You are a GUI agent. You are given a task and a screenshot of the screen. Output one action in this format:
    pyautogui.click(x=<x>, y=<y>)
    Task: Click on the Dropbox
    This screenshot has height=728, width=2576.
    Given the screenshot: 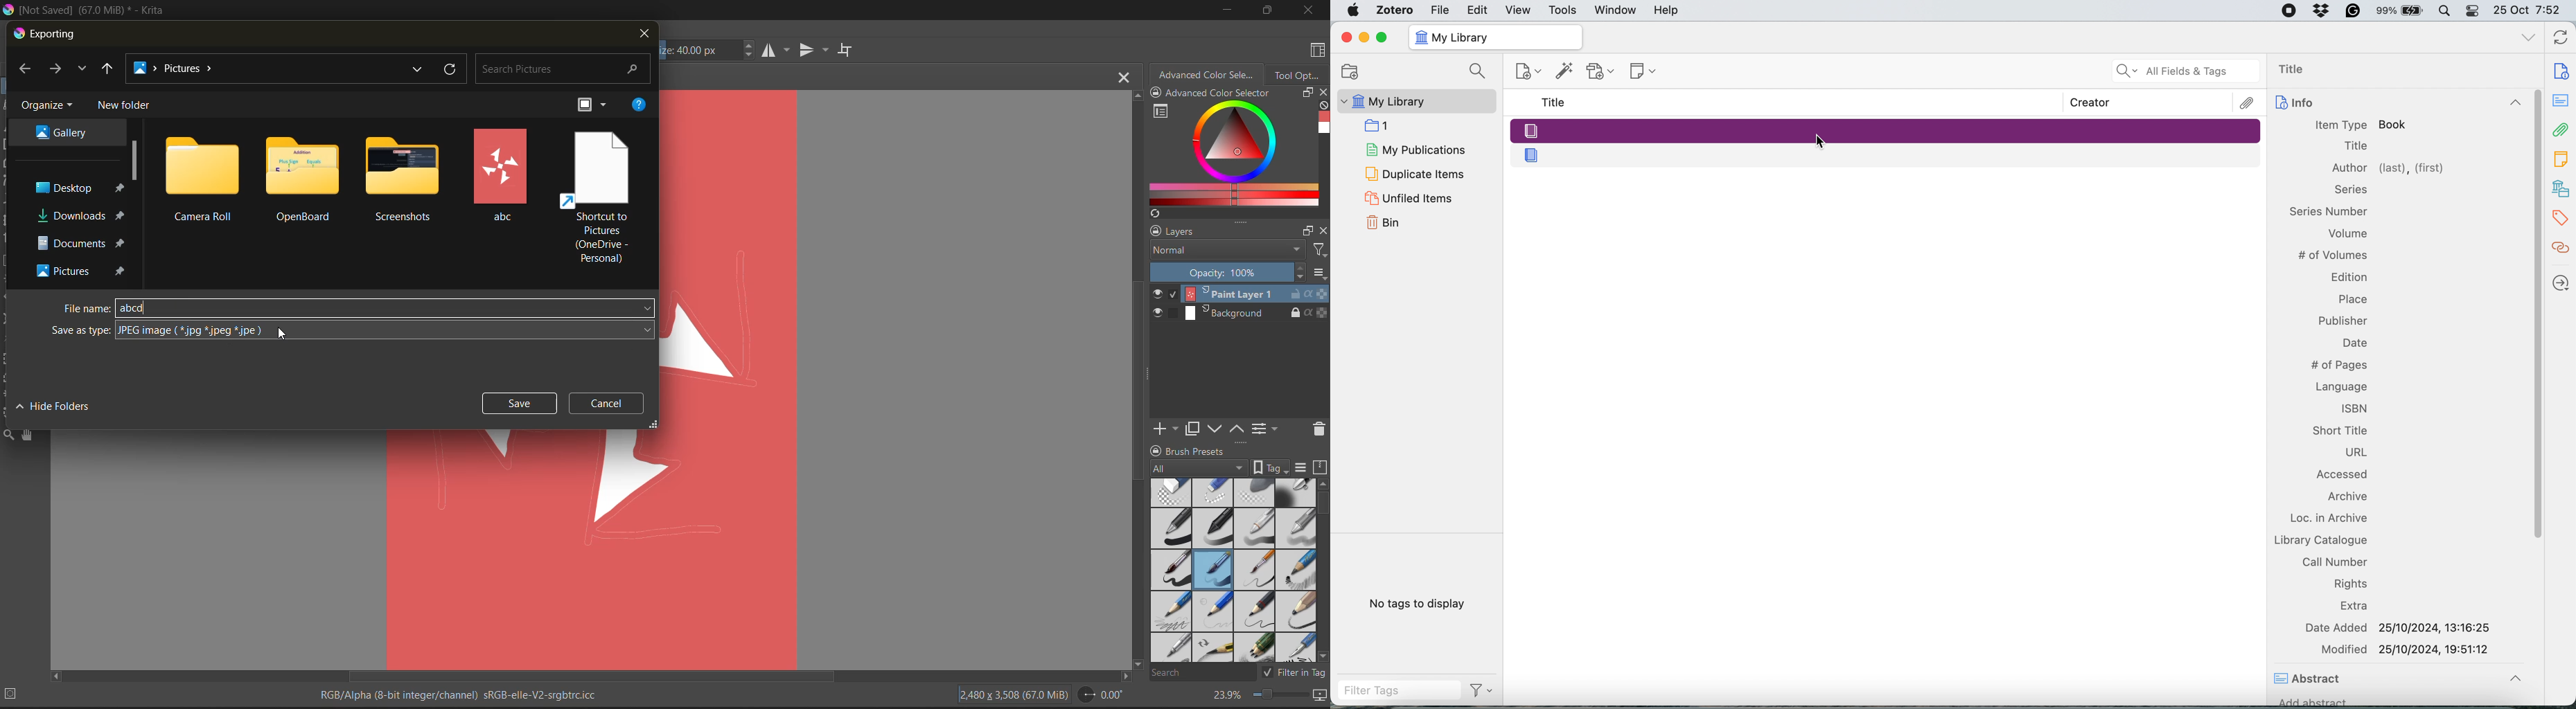 What is the action you would take?
    pyautogui.click(x=2322, y=10)
    